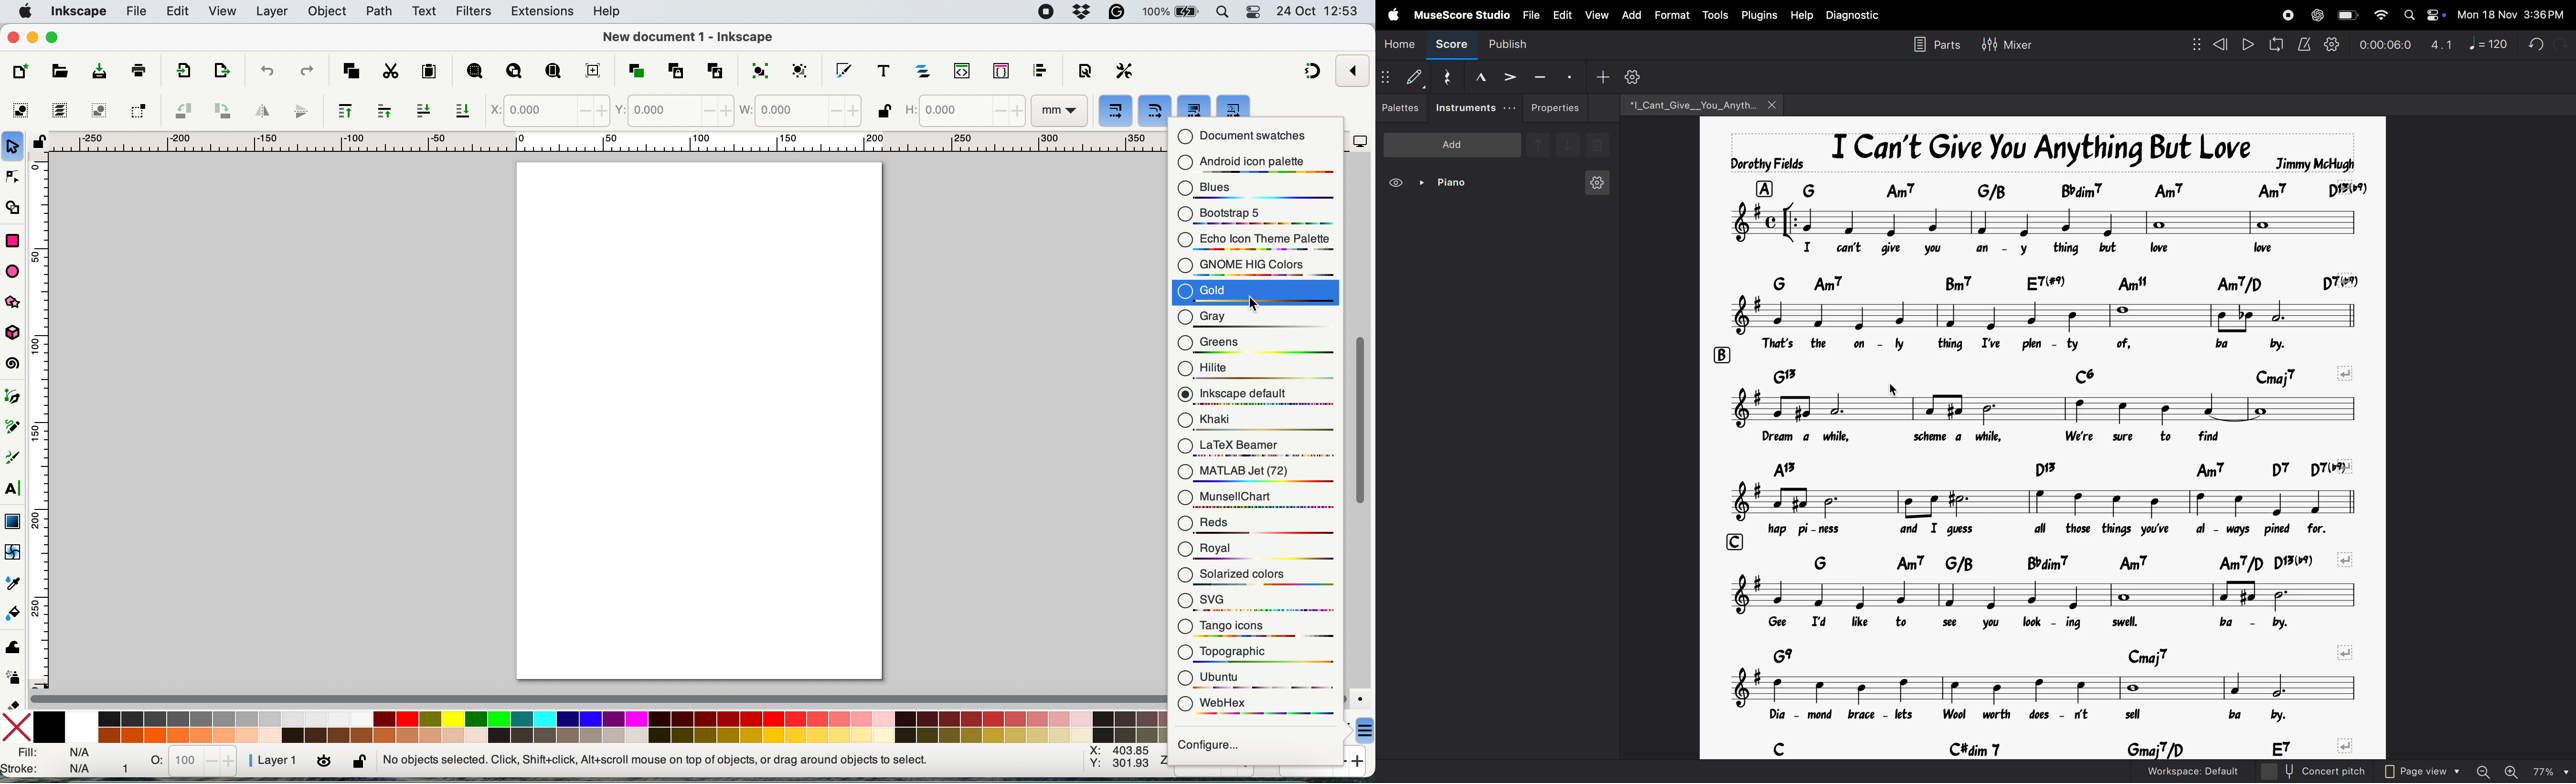 The width and height of the screenshot is (2576, 784). I want to click on royal, so click(1255, 548).